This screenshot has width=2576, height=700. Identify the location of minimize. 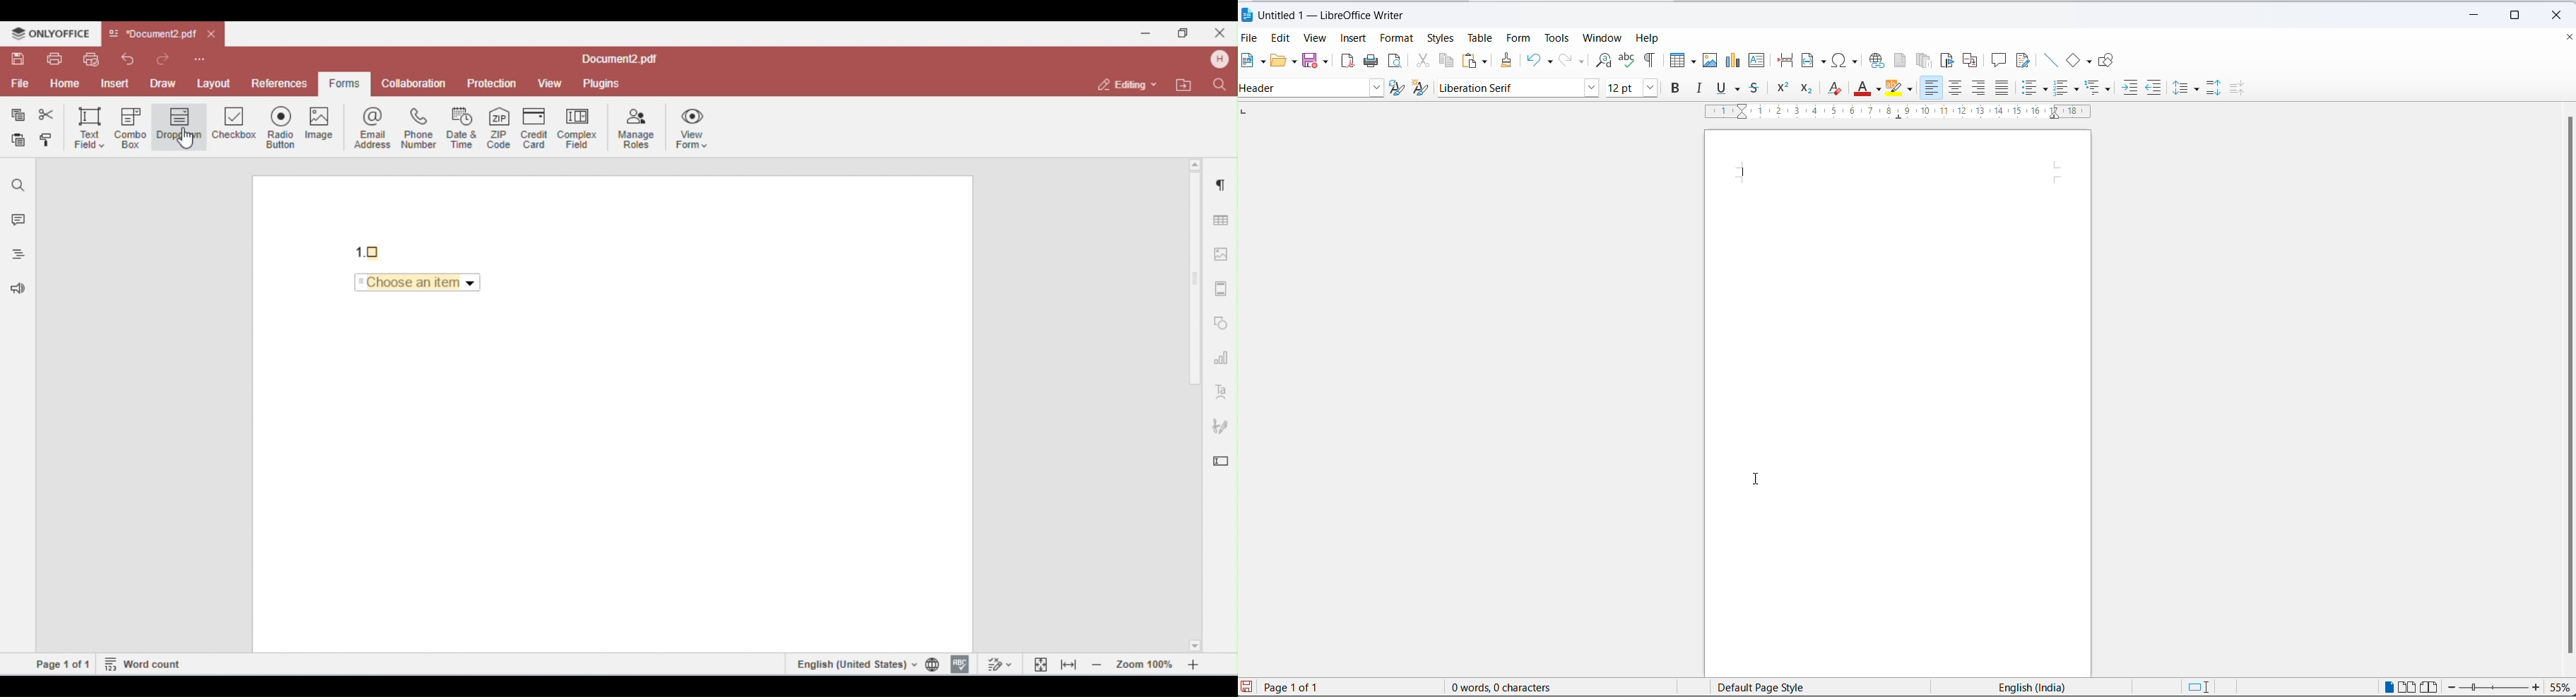
(2471, 16).